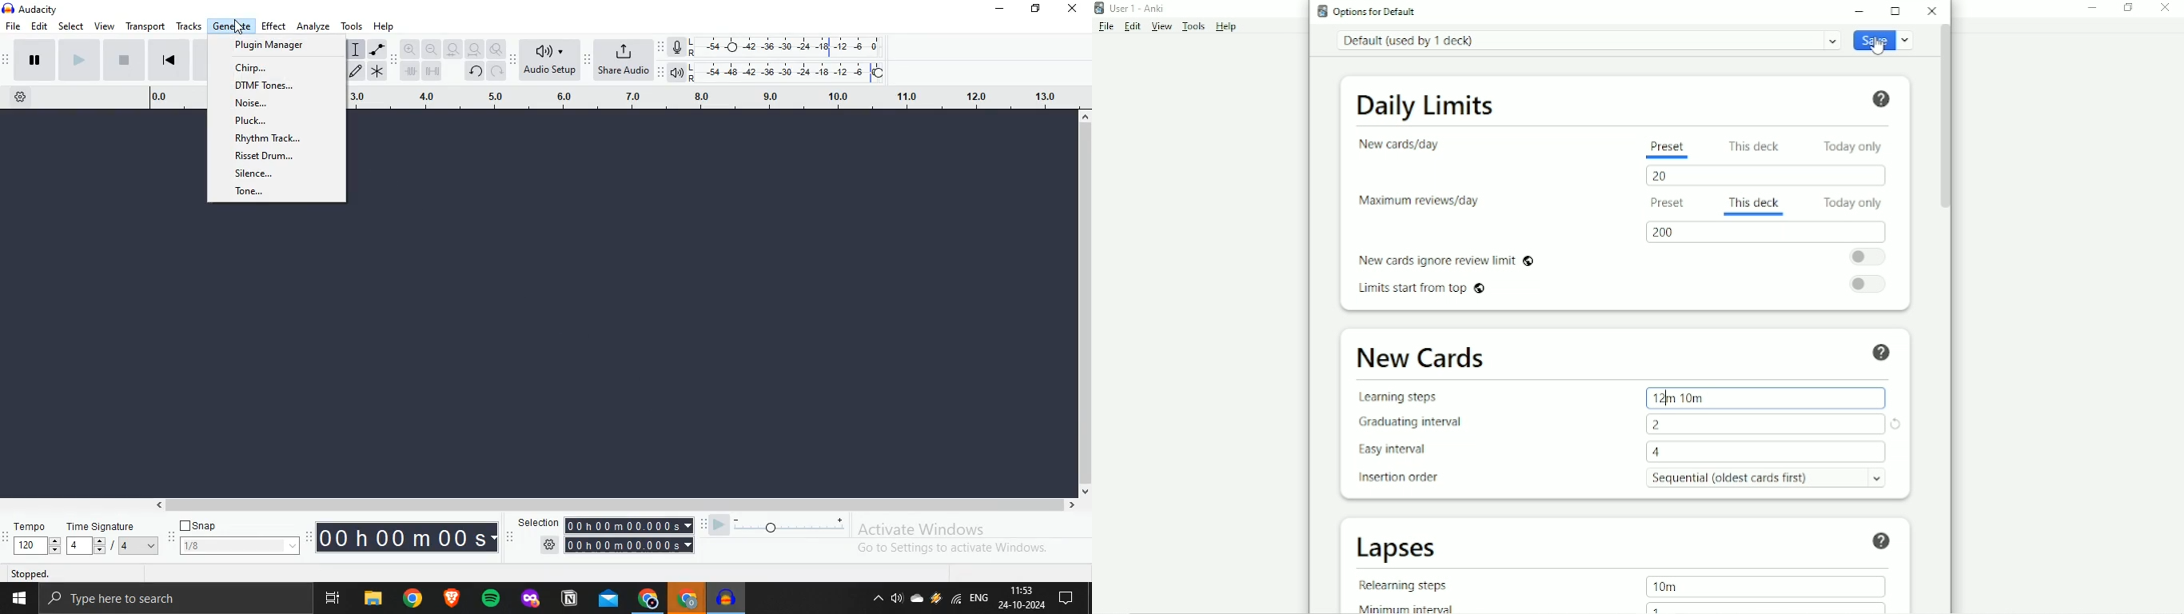  I want to click on File, so click(1108, 27).